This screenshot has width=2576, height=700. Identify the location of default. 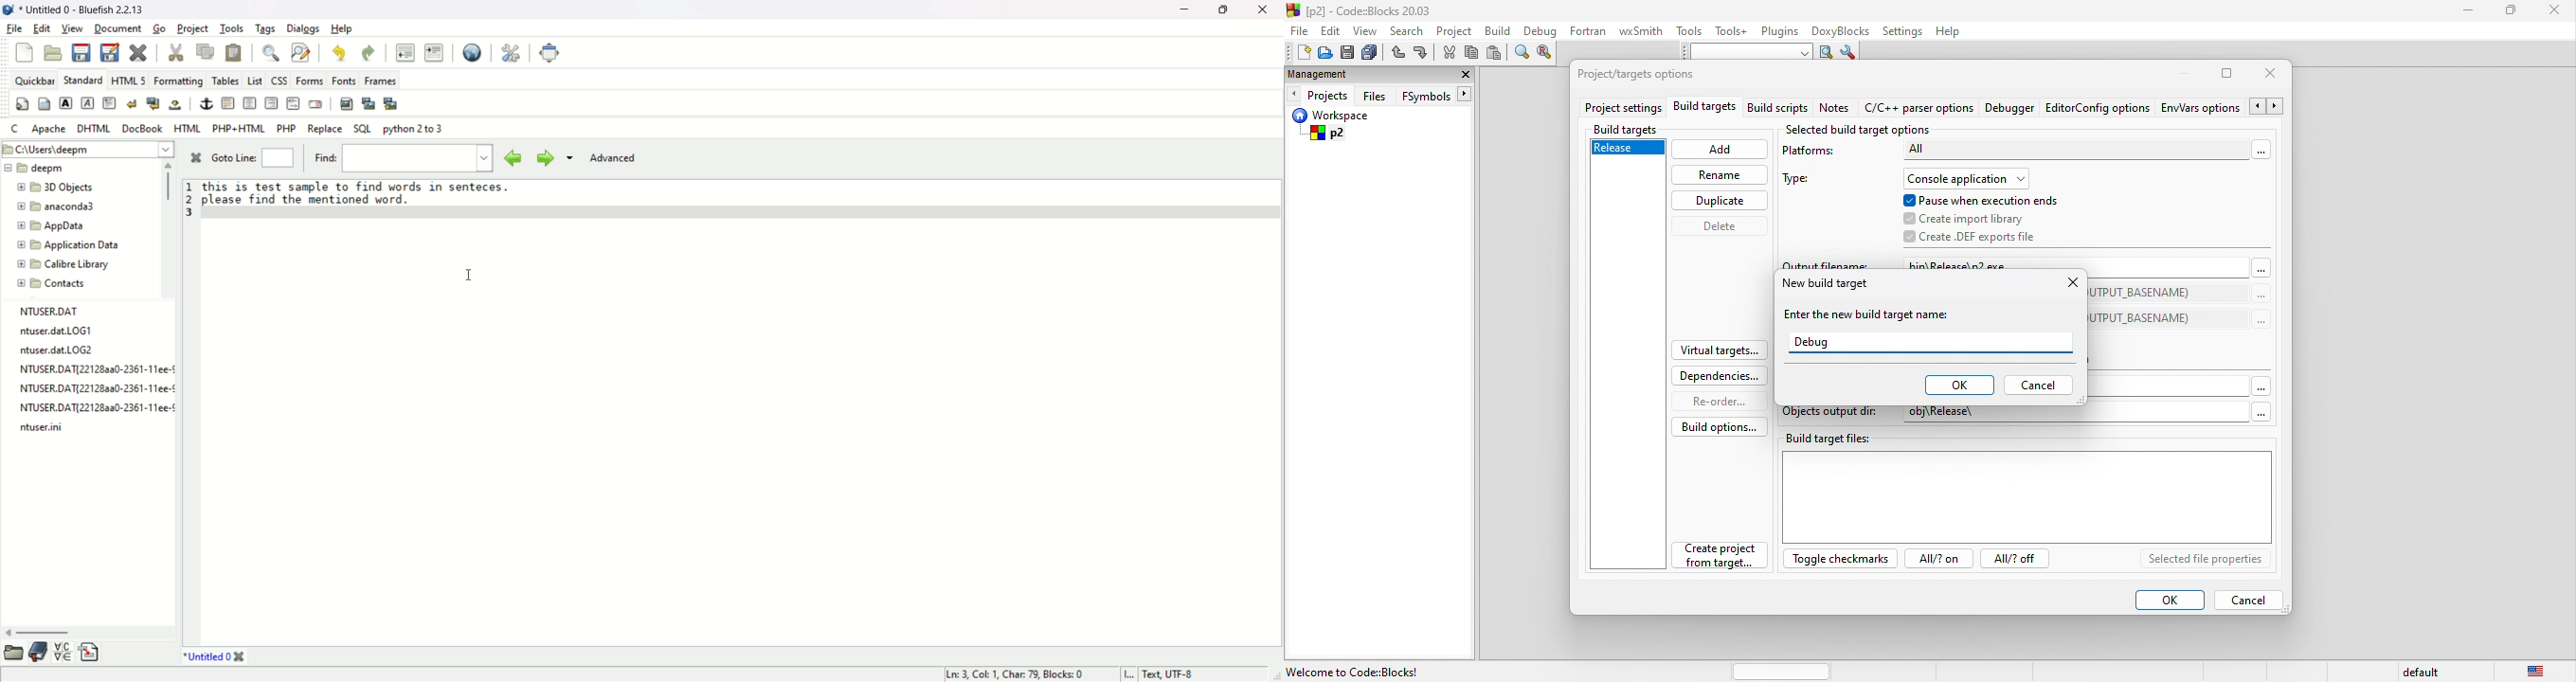
(2418, 672).